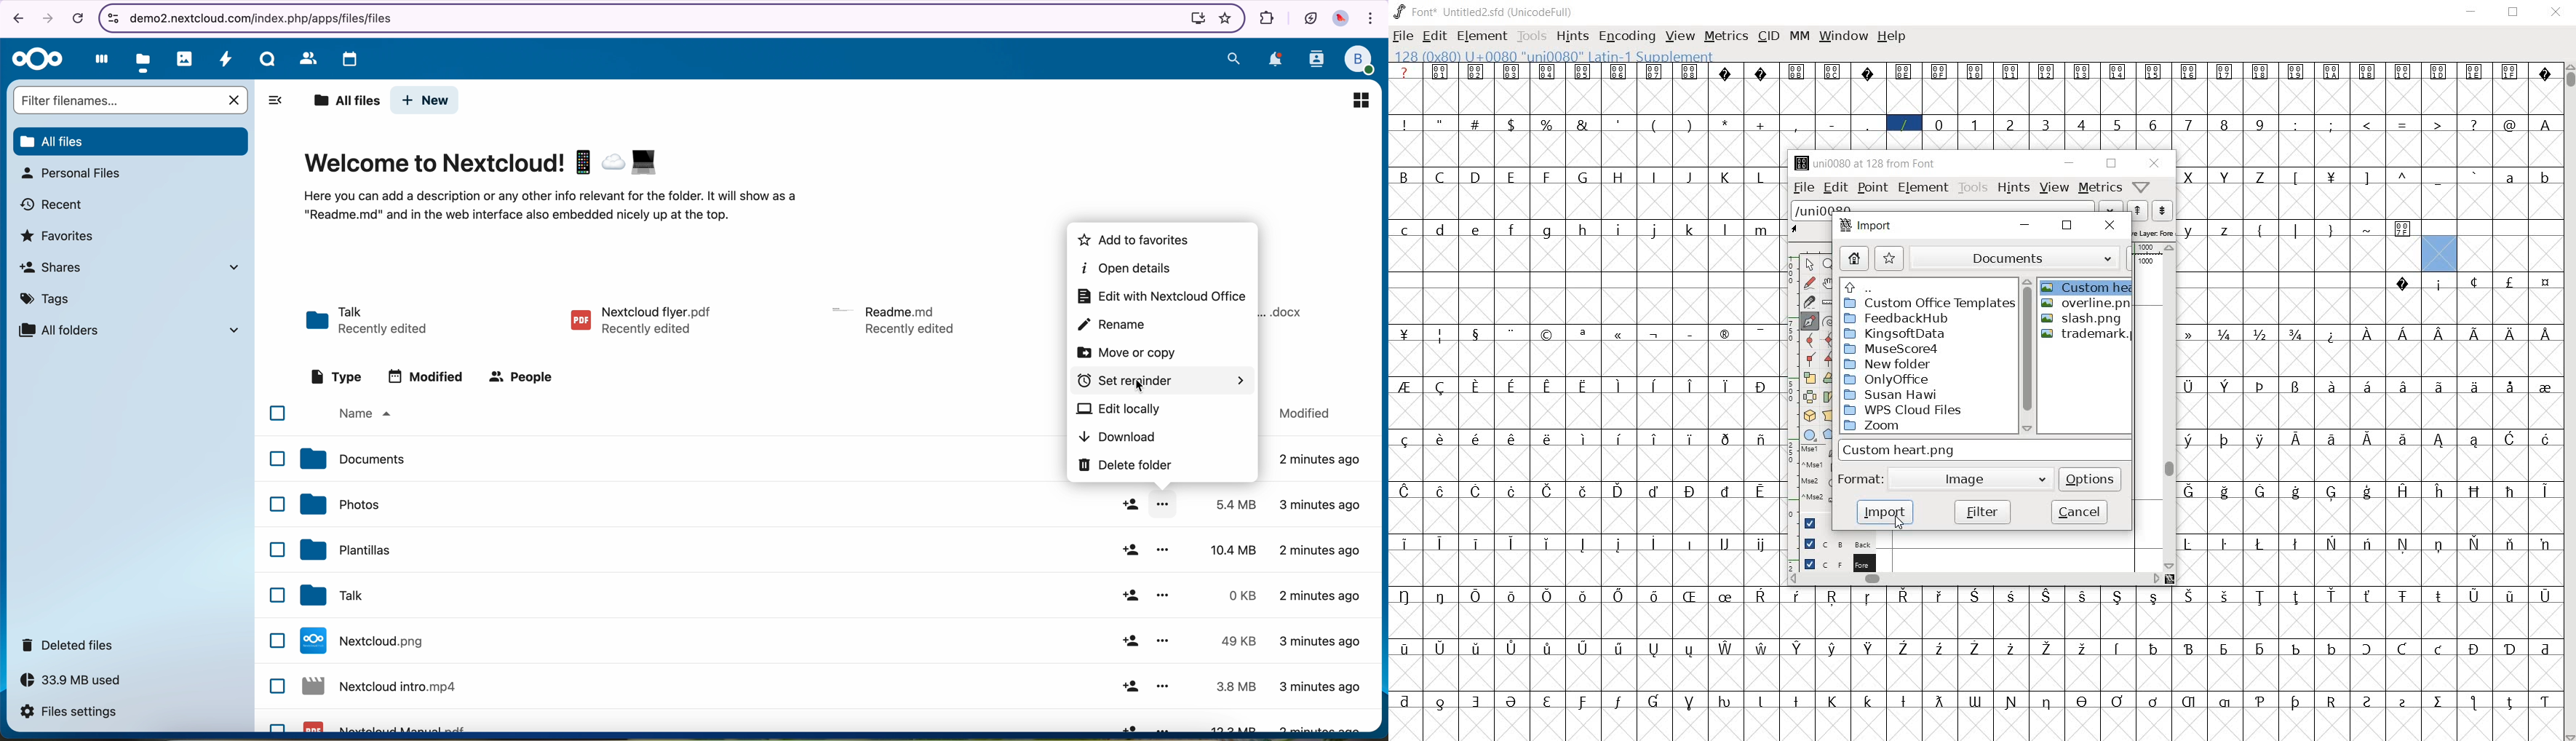  What do you see at coordinates (1654, 650) in the screenshot?
I see `glyph` at bounding box center [1654, 650].